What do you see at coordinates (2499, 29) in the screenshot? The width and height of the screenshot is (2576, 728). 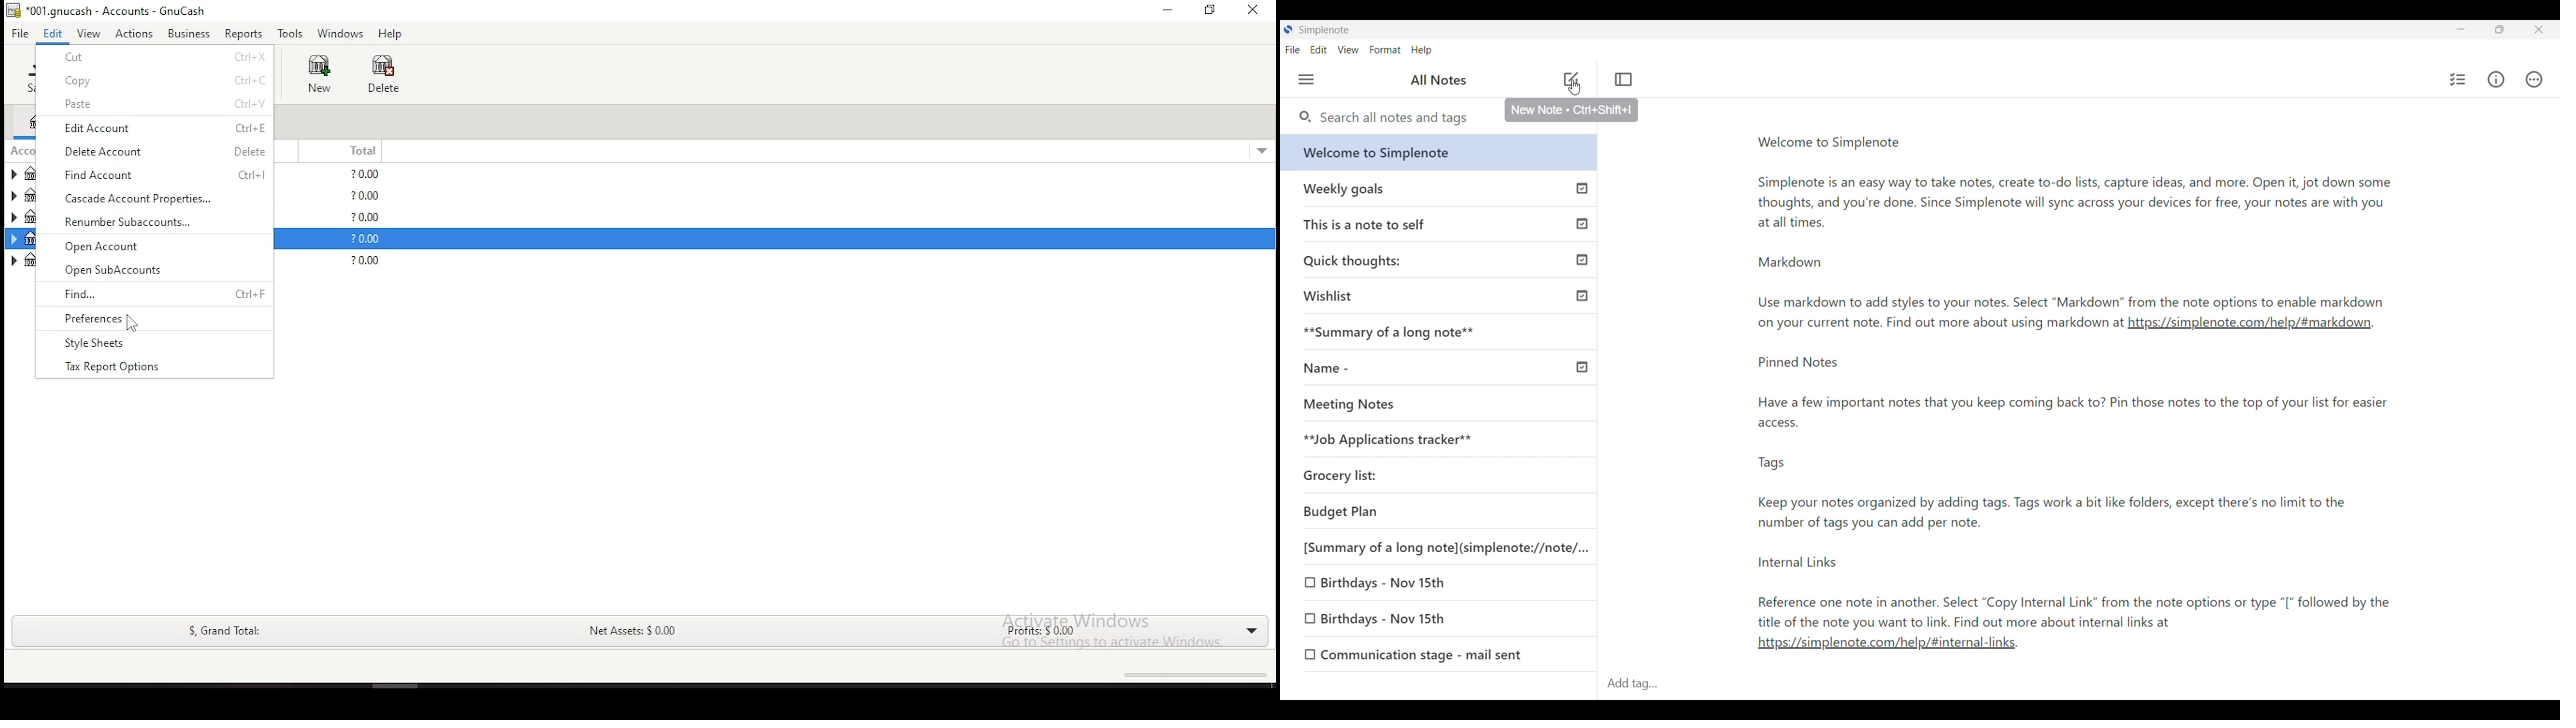 I see `Show interface in a smaller tab` at bounding box center [2499, 29].